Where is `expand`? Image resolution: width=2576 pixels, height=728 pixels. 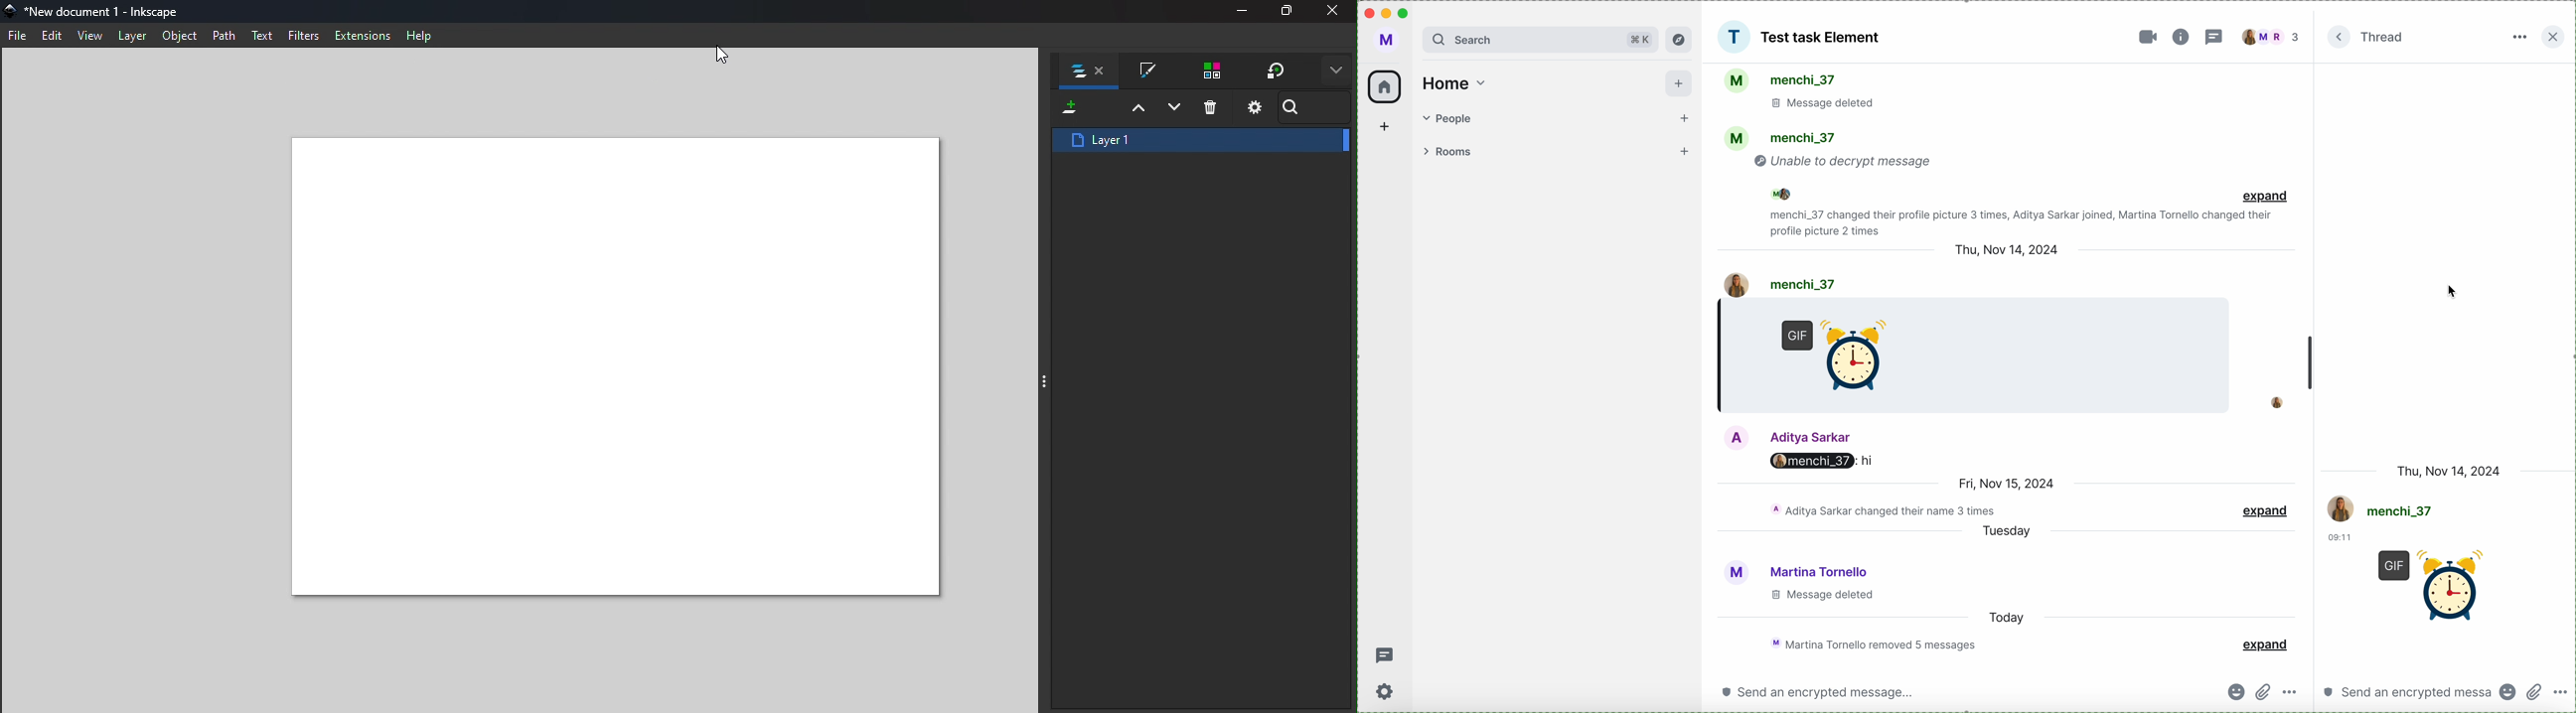
expand is located at coordinates (2265, 643).